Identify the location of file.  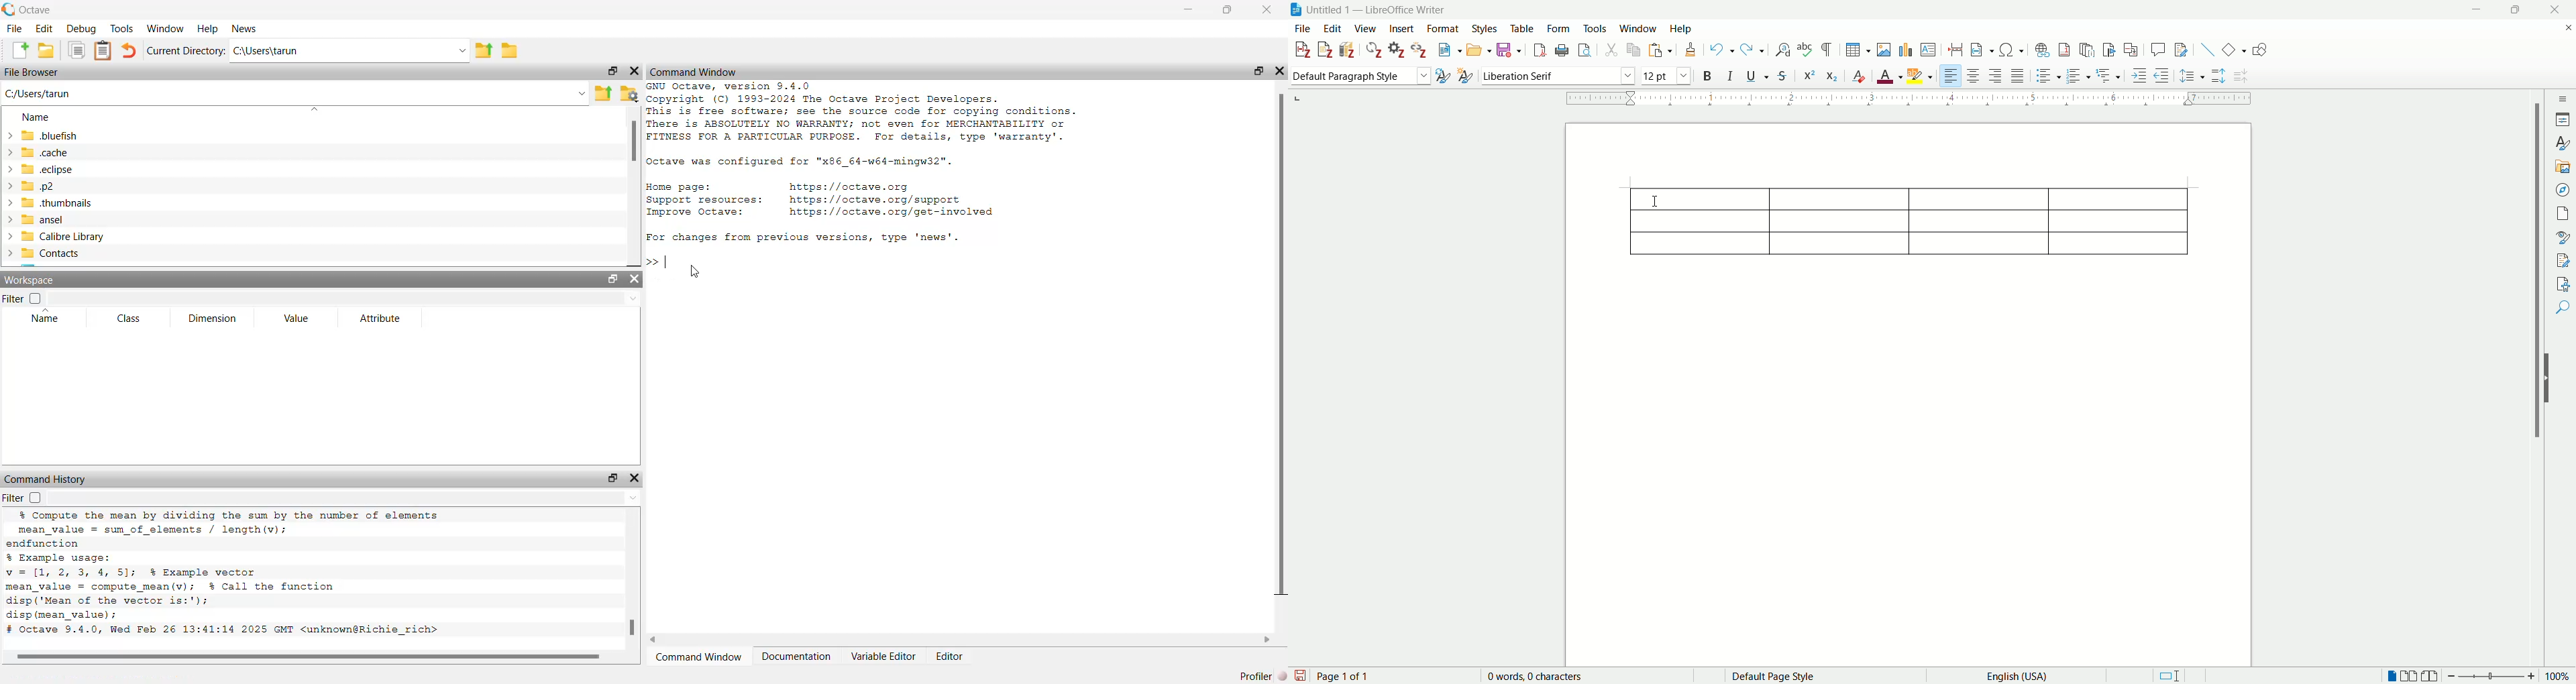
(1304, 27).